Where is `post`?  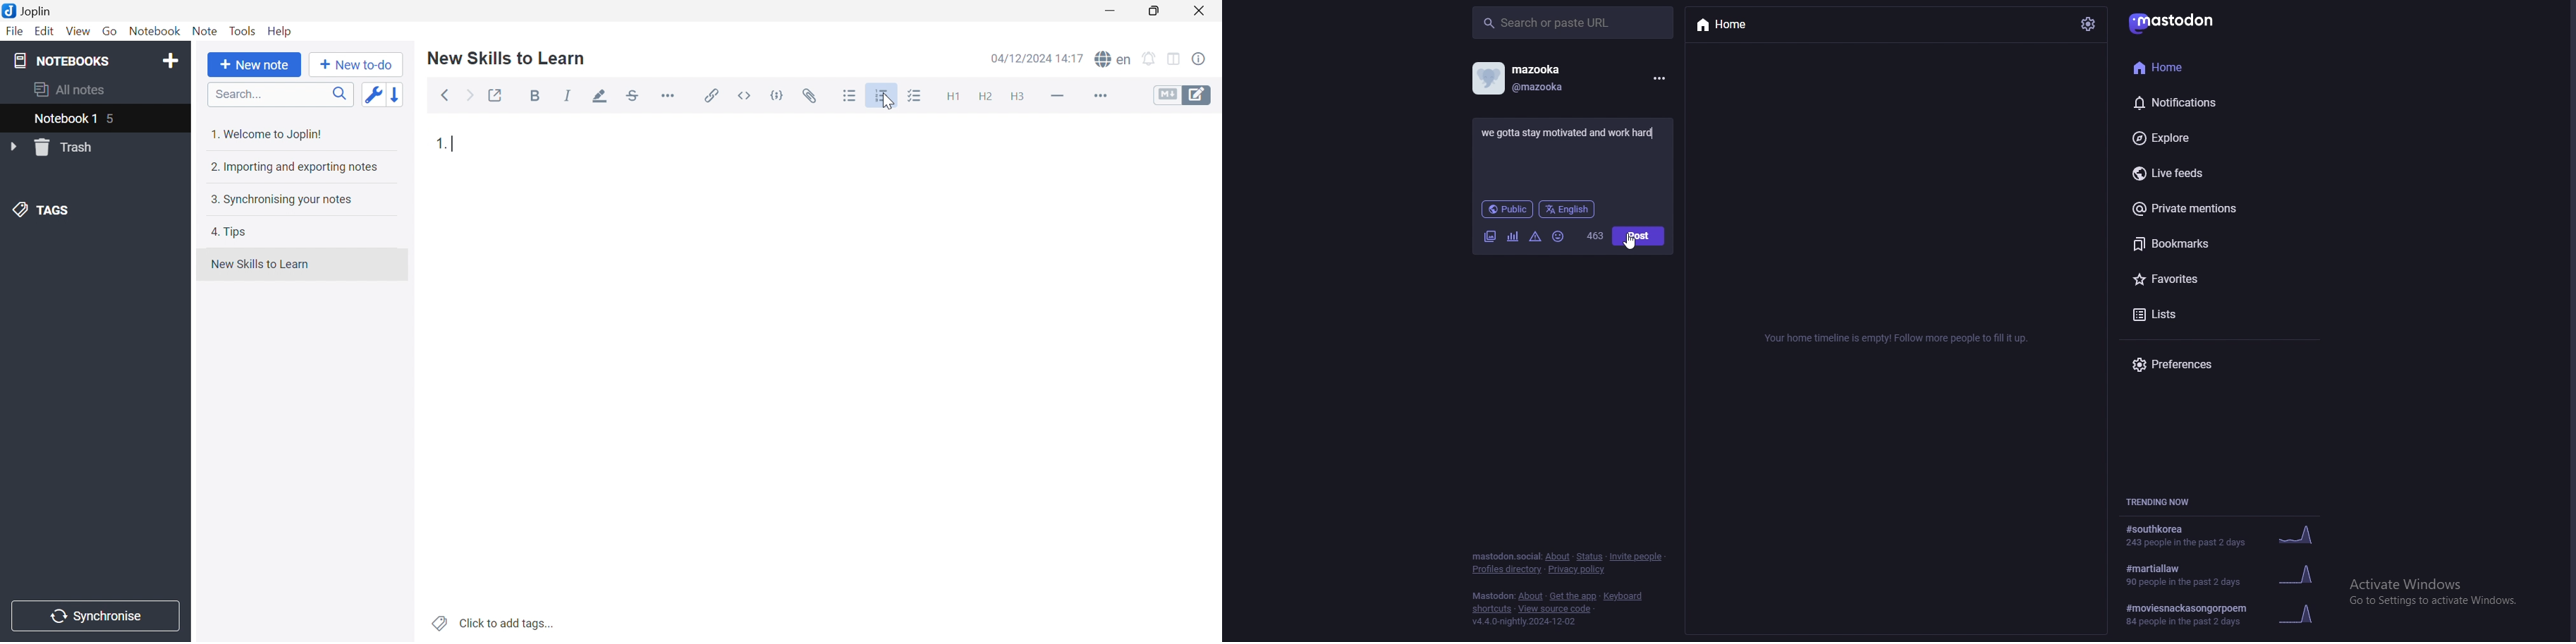 post is located at coordinates (1640, 236).